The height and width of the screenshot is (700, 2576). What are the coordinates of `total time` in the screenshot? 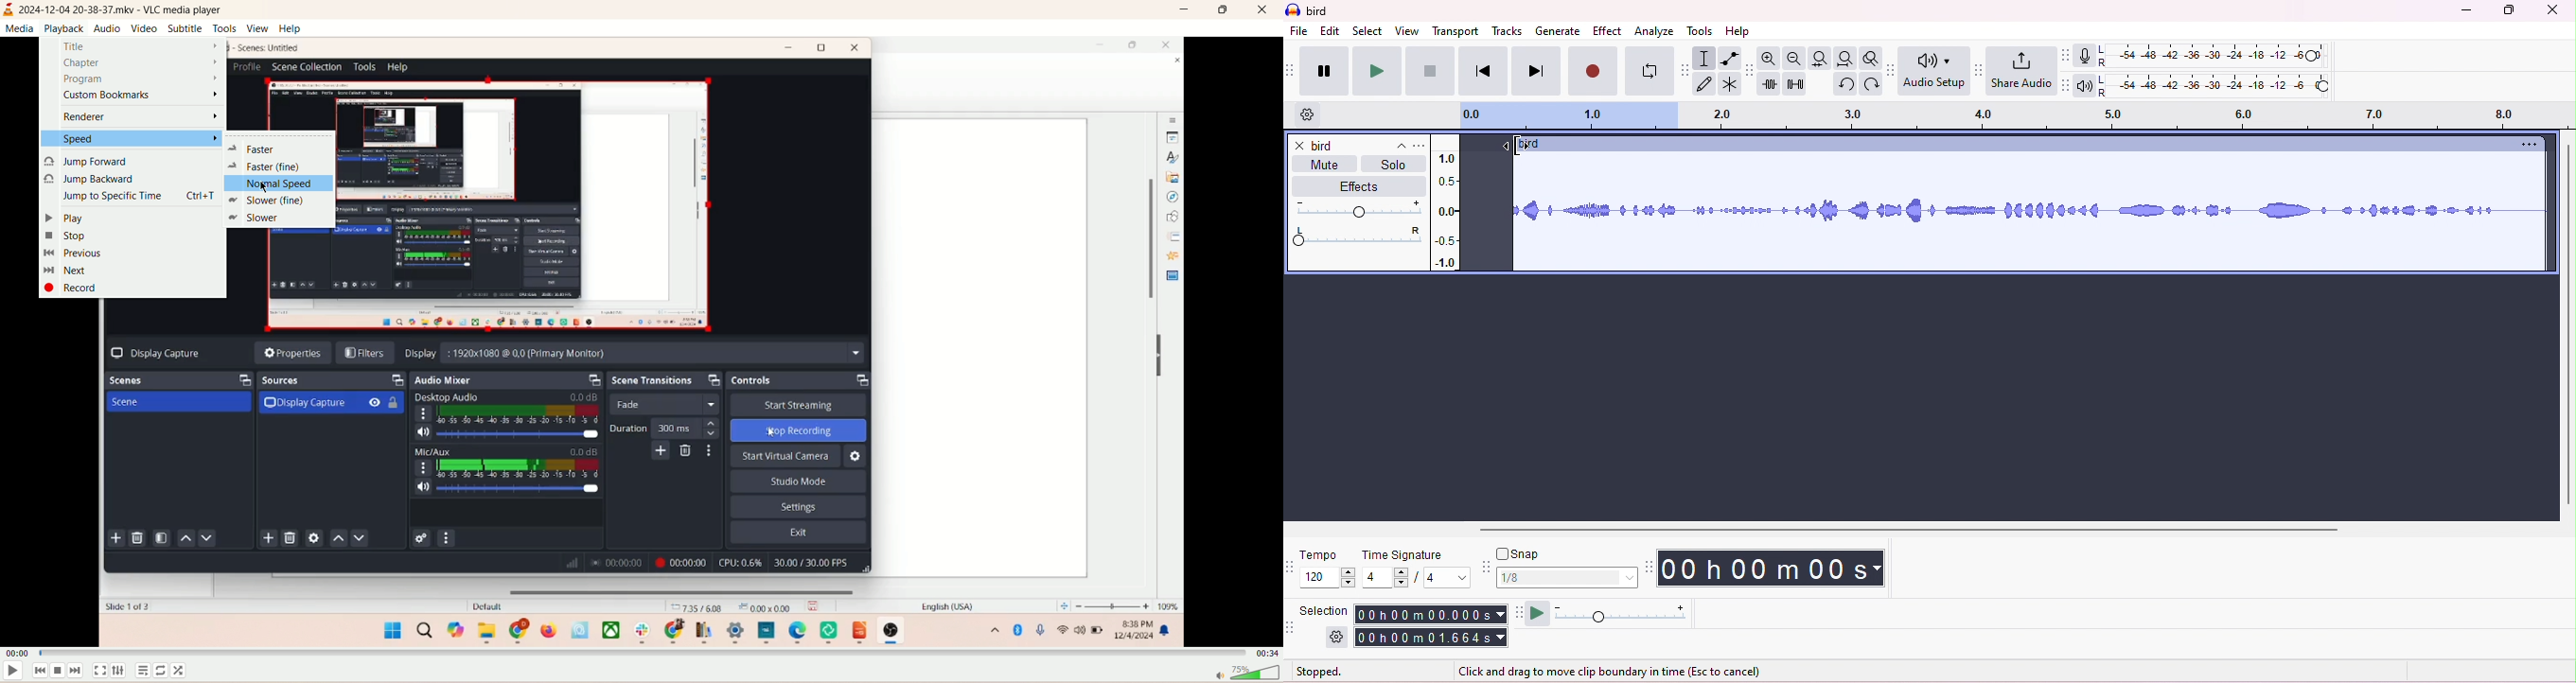 It's located at (1266, 652).